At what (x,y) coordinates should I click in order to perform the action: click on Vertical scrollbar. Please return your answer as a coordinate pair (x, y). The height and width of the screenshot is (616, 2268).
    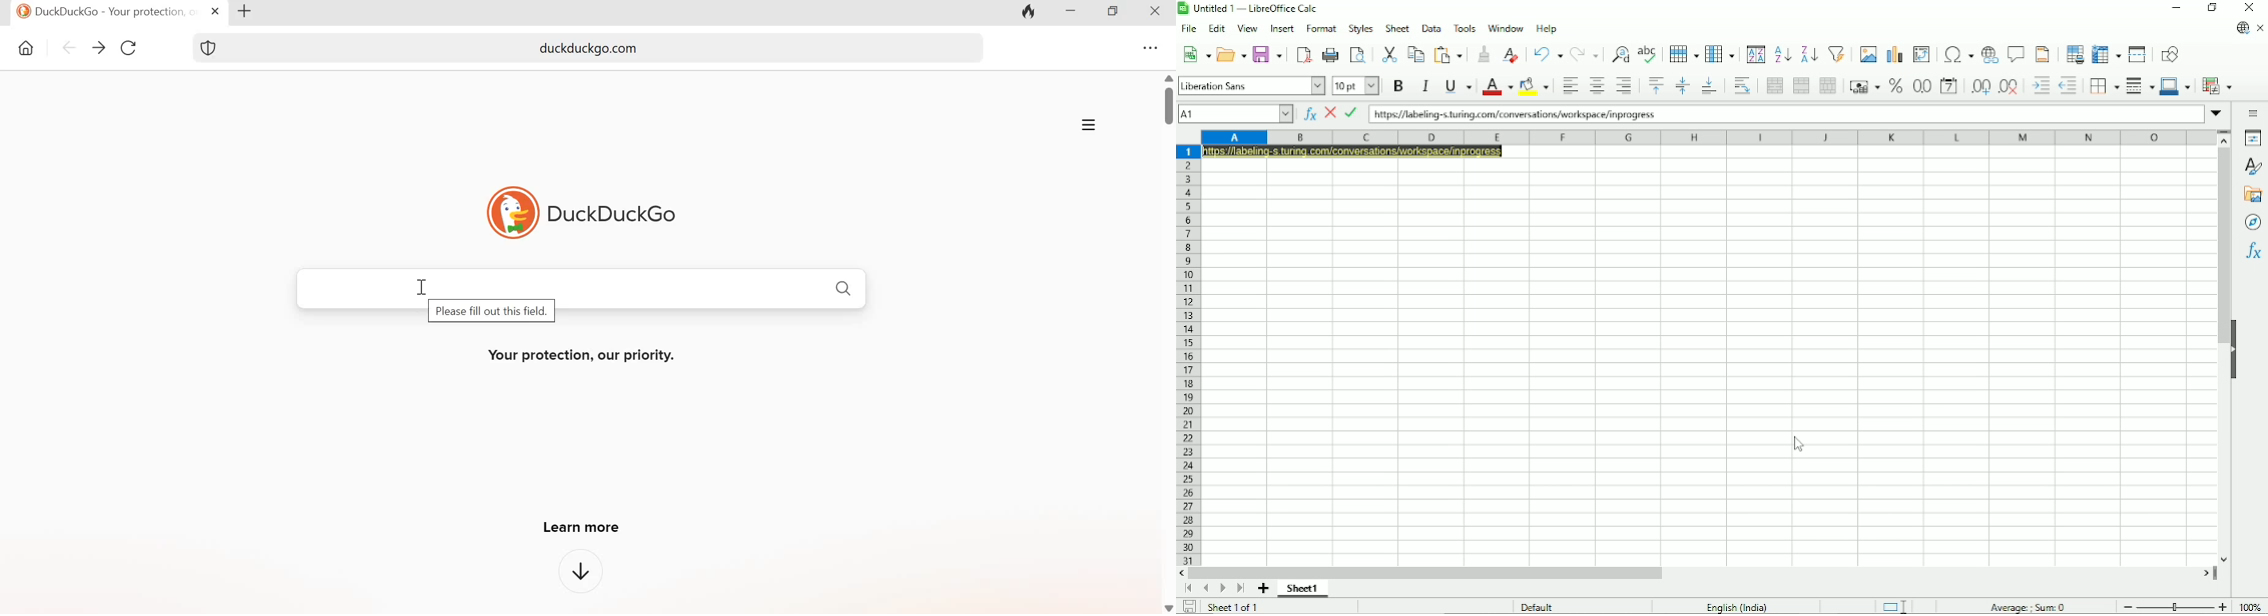
    Looking at the image, I should click on (2224, 249).